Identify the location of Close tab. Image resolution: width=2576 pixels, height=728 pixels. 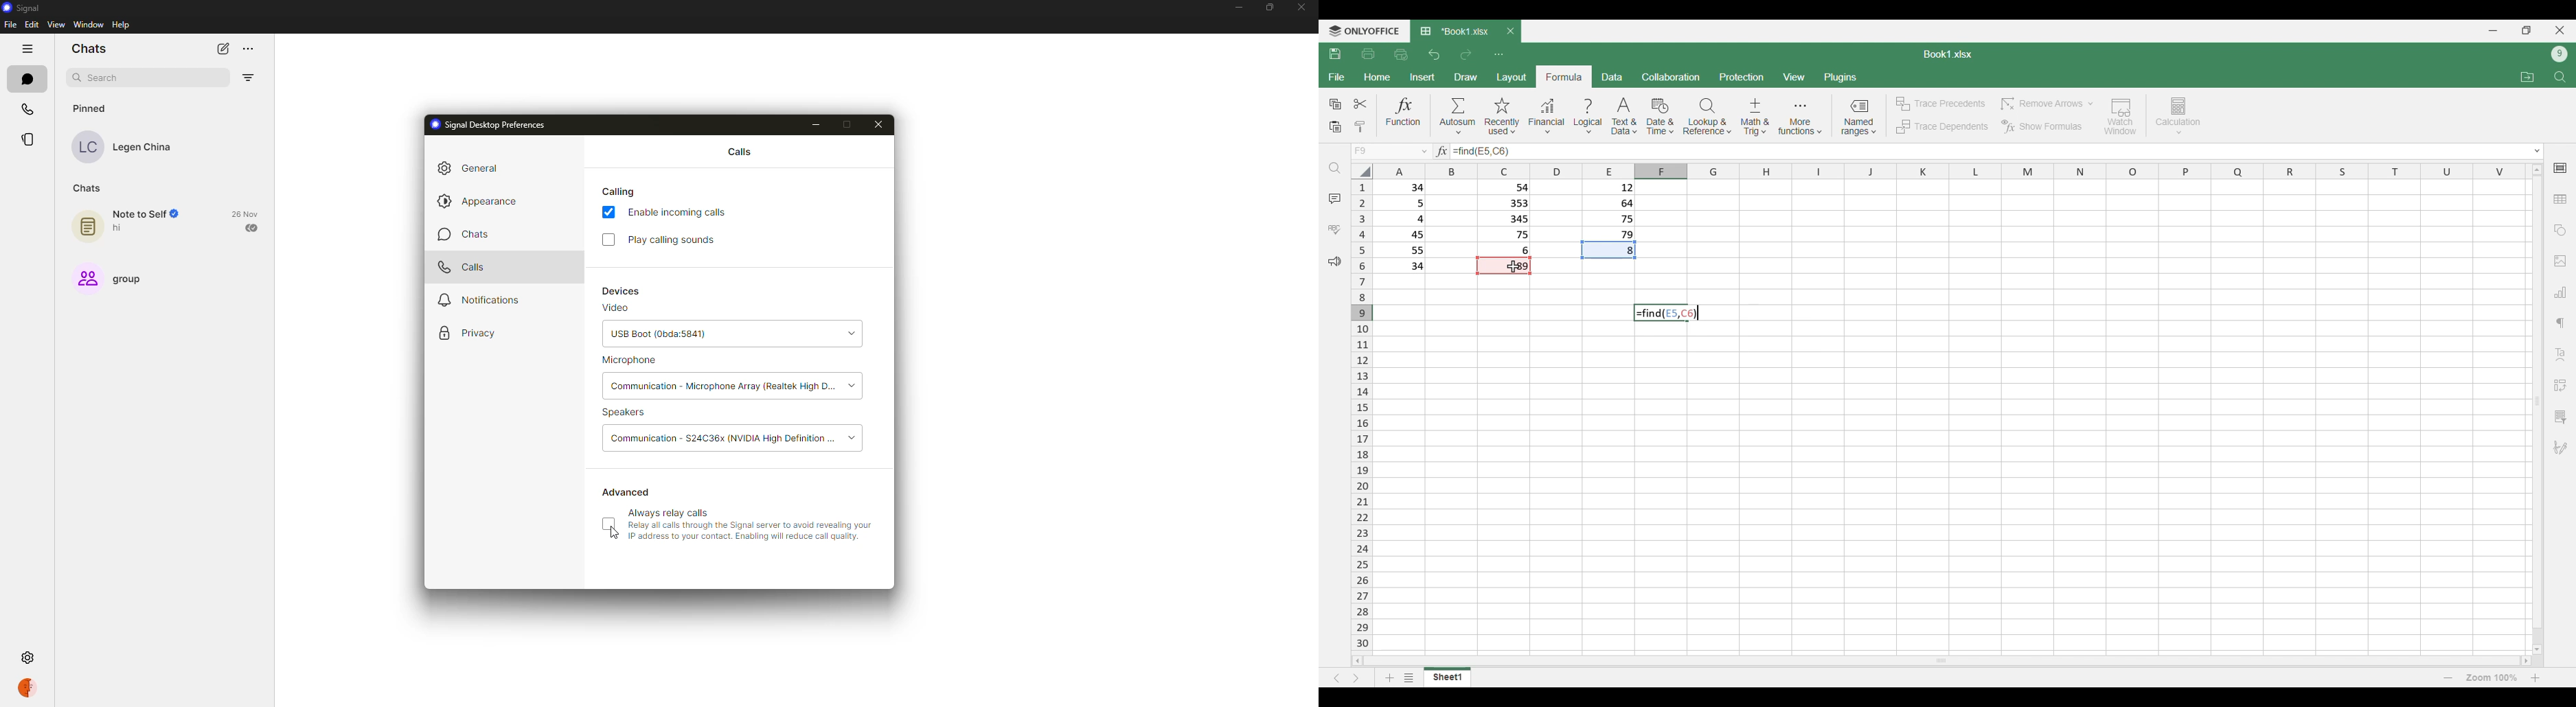
(1511, 31).